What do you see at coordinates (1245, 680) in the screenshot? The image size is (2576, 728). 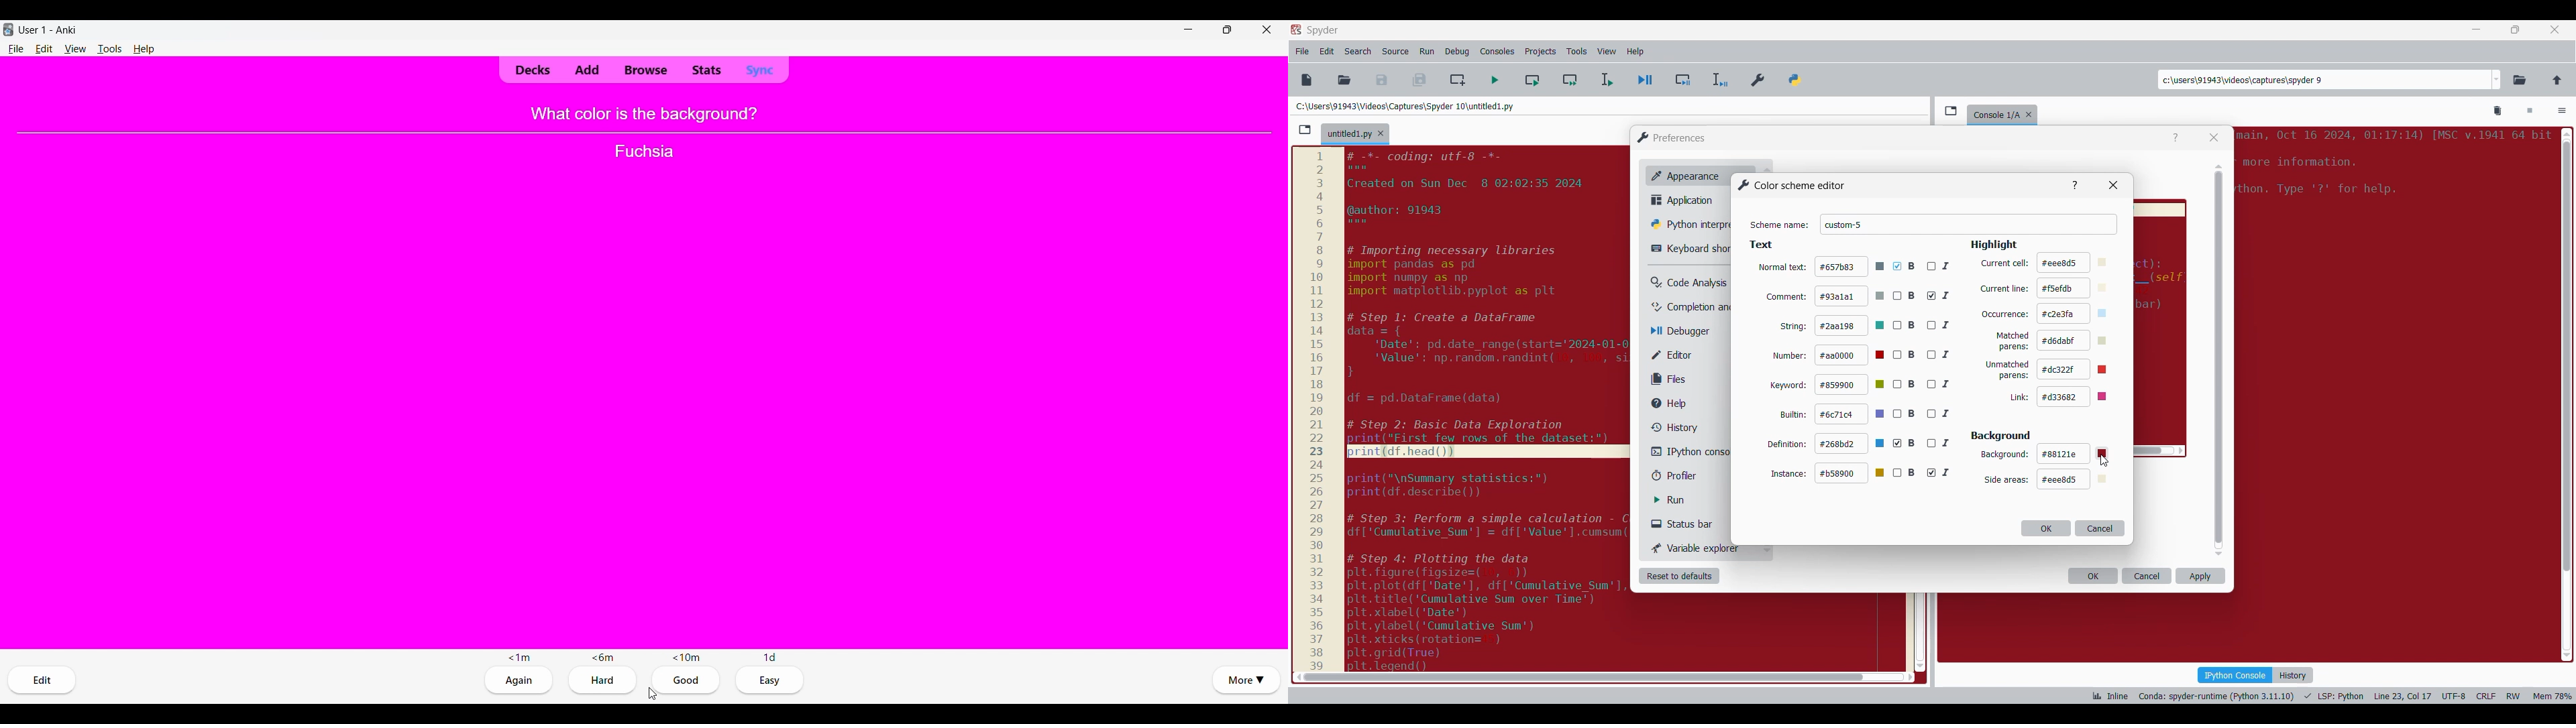 I see `More options` at bounding box center [1245, 680].